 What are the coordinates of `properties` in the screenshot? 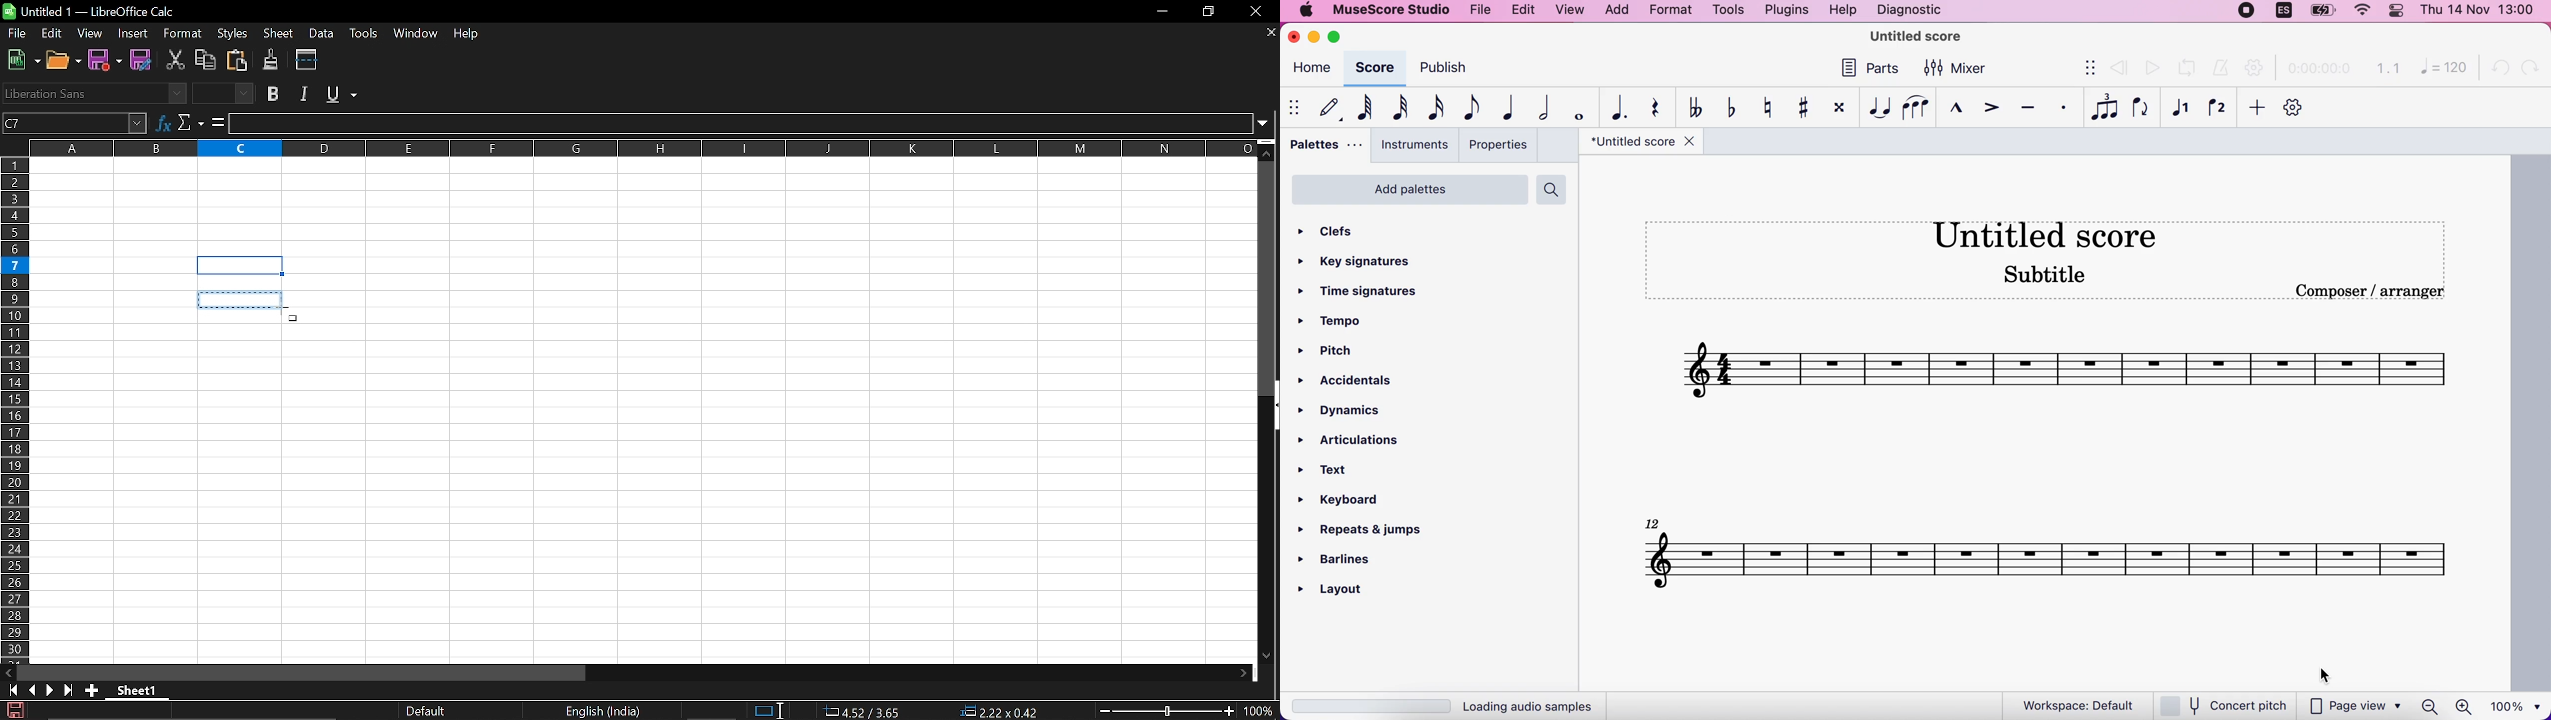 It's located at (1501, 145).